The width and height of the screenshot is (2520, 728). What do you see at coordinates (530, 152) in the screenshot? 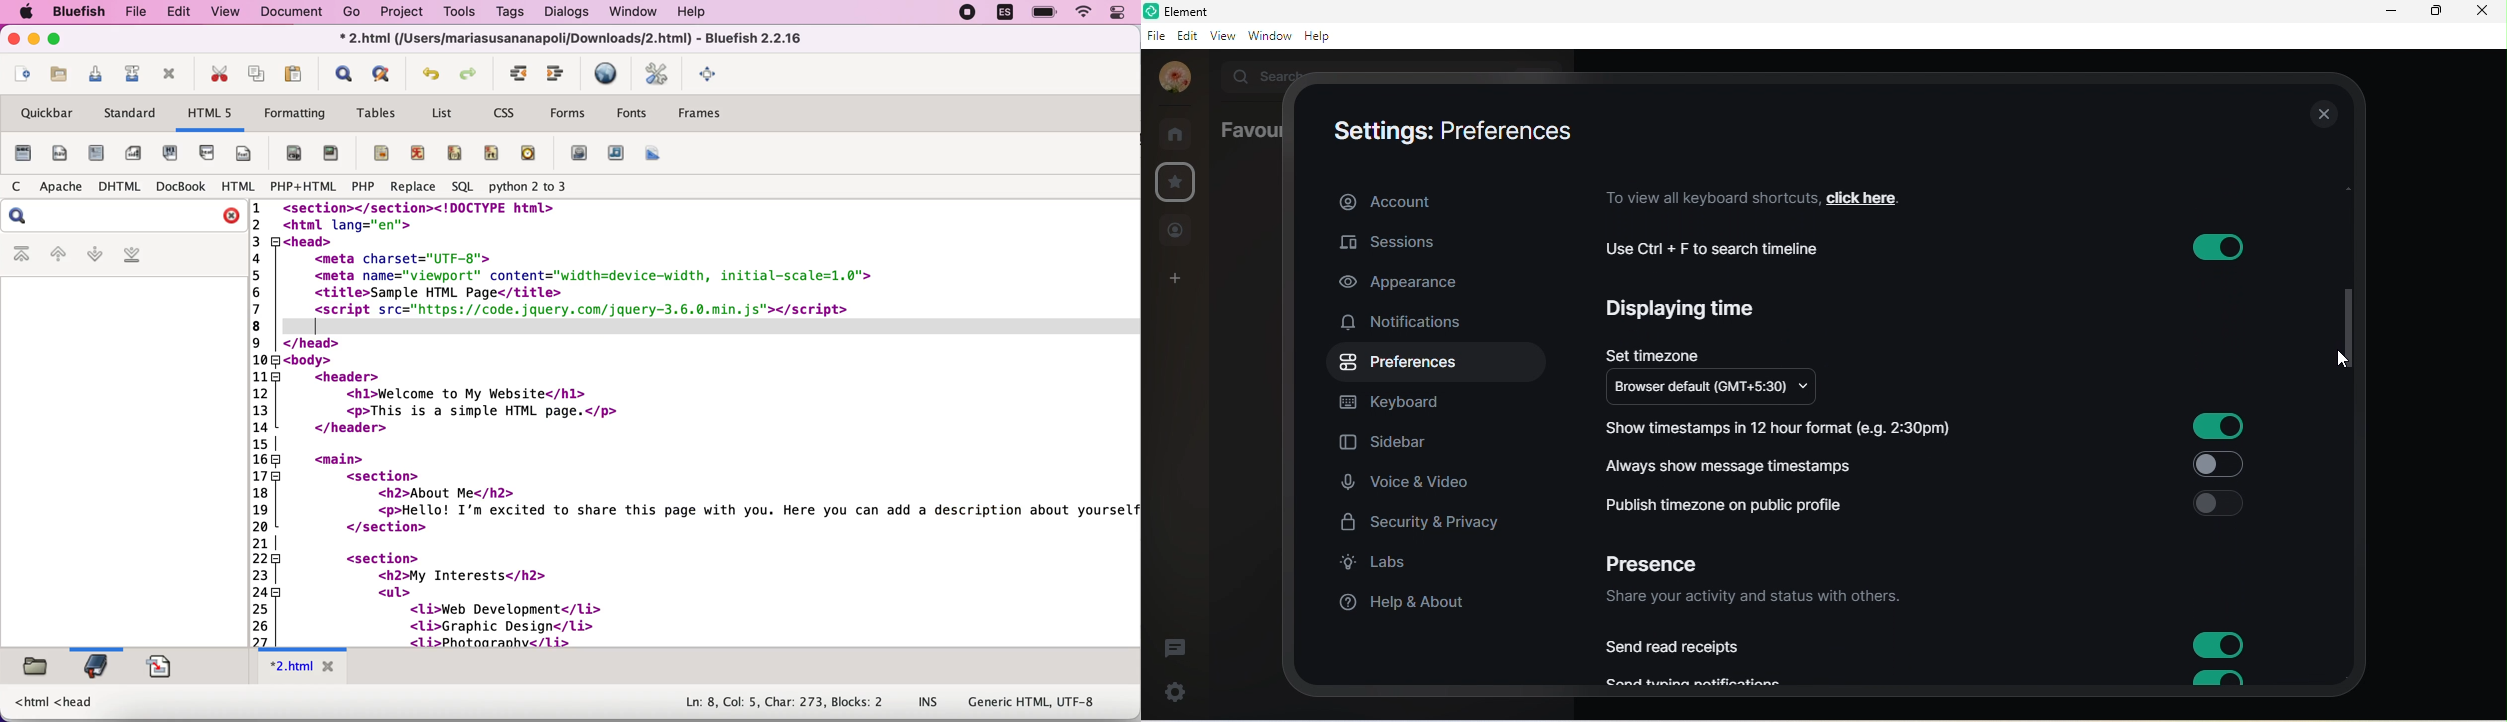
I see `time` at bounding box center [530, 152].